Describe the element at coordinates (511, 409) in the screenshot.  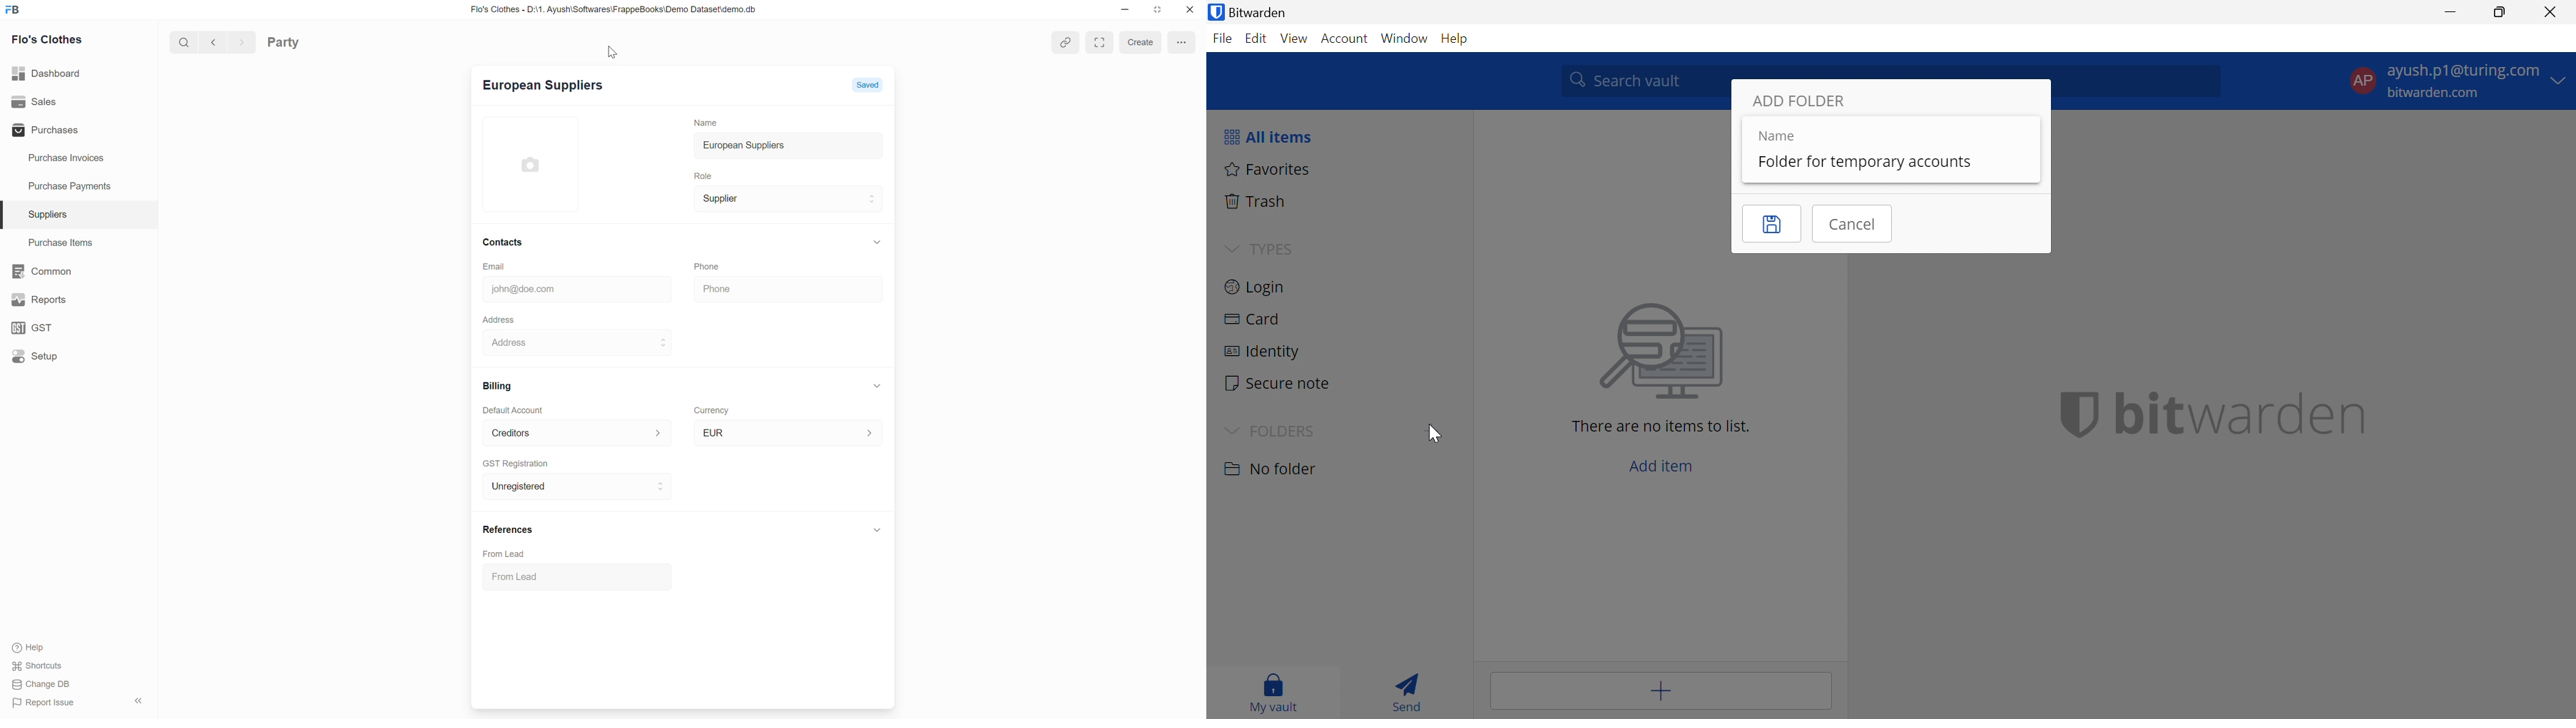
I see `Default Account` at that location.